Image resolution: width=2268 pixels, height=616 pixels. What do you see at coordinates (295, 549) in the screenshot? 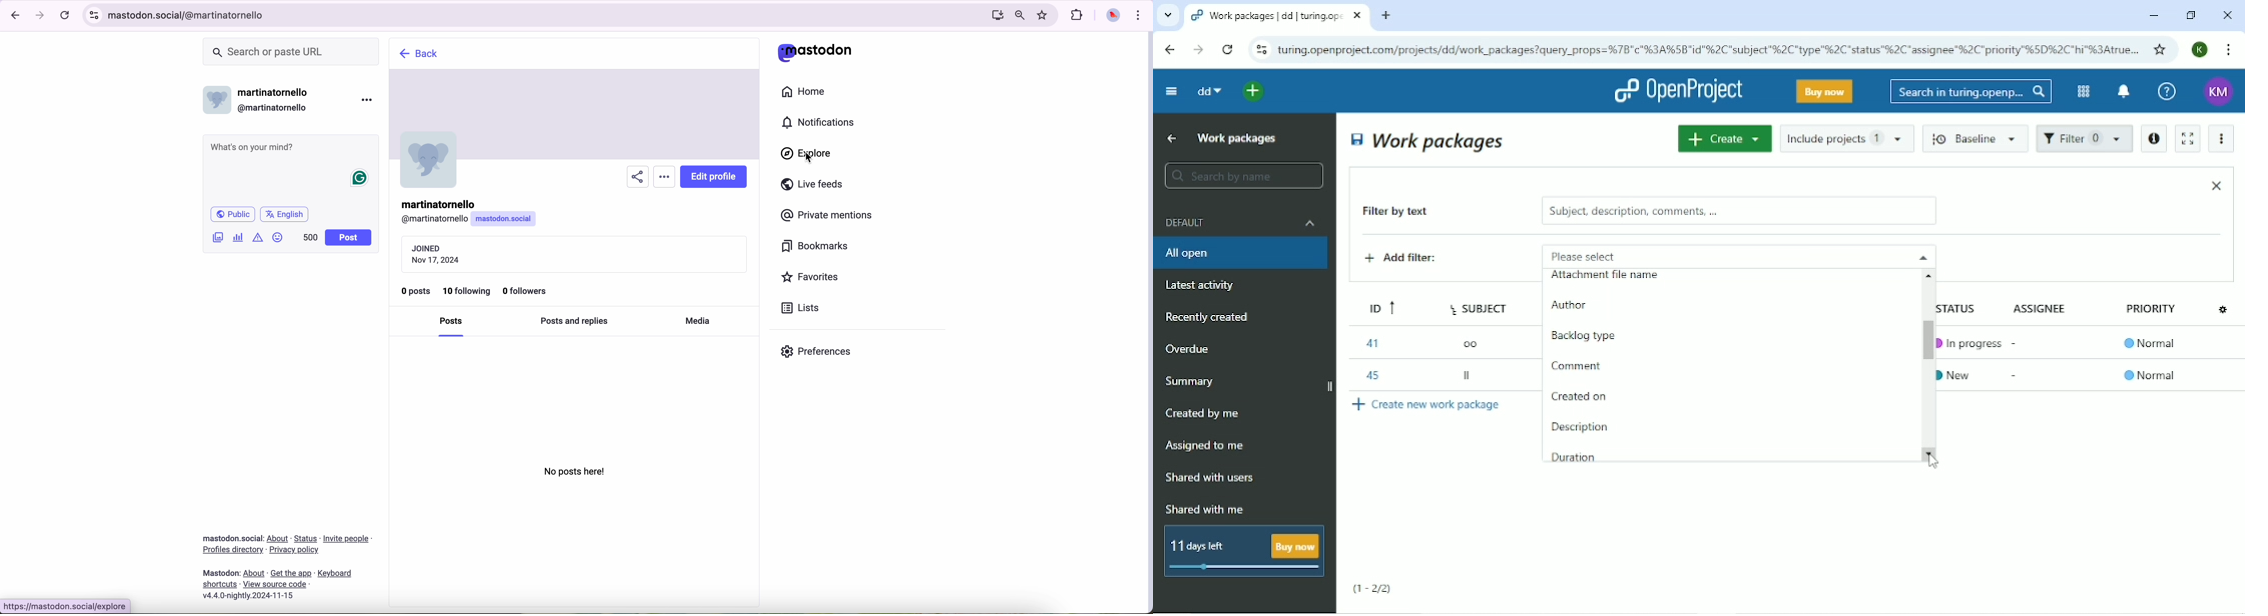
I see `link` at bounding box center [295, 549].